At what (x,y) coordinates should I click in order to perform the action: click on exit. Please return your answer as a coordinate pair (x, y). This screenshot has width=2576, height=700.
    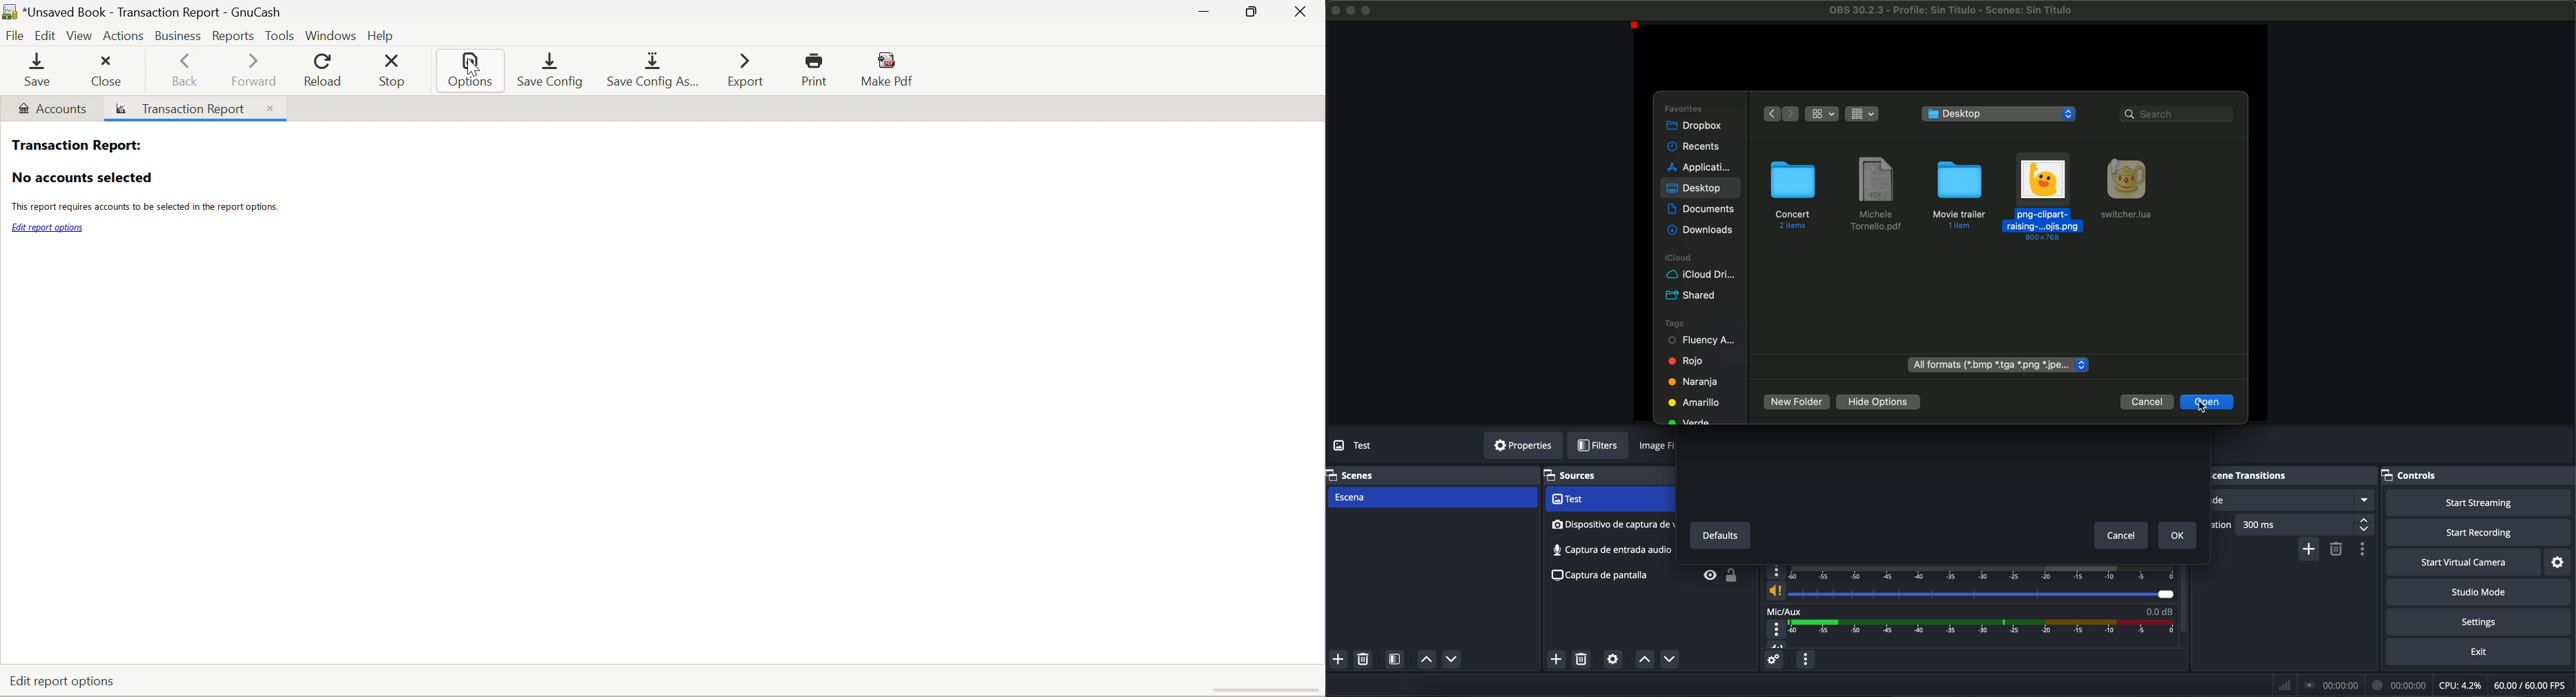
    Looking at the image, I should click on (2480, 653).